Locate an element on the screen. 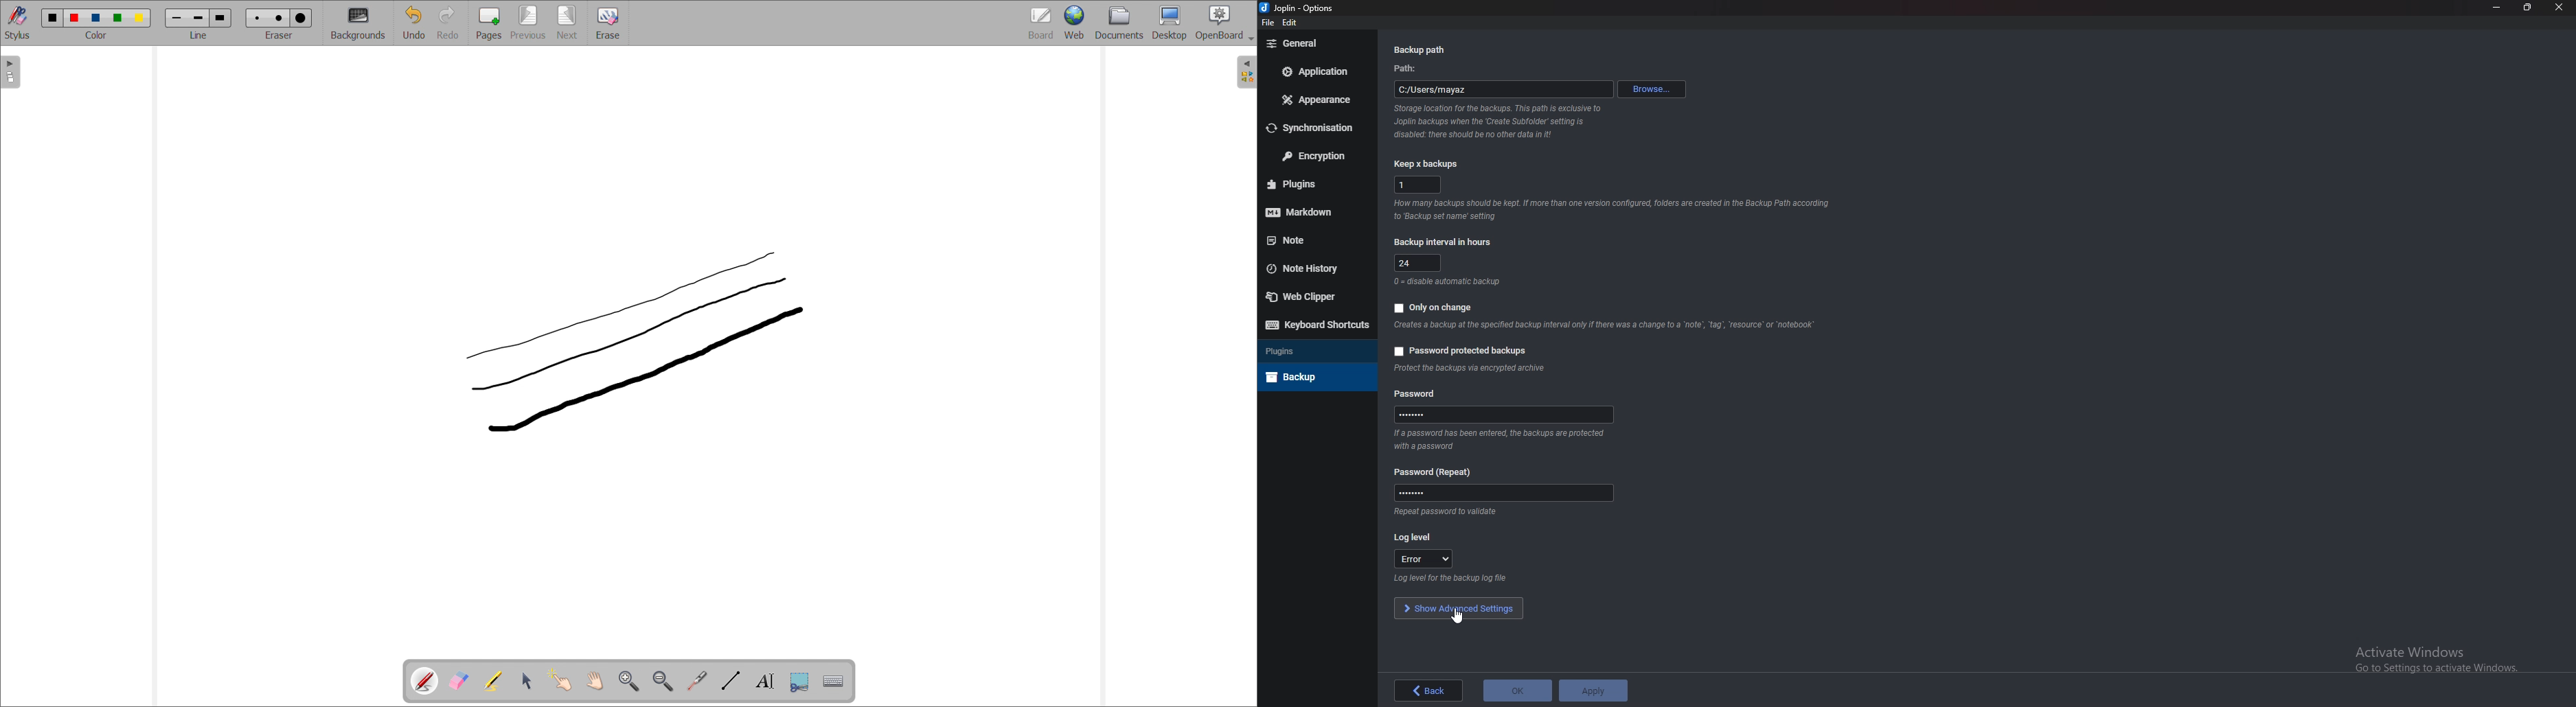 The height and width of the screenshot is (728, 2576). Minimize is located at coordinates (2498, 7).